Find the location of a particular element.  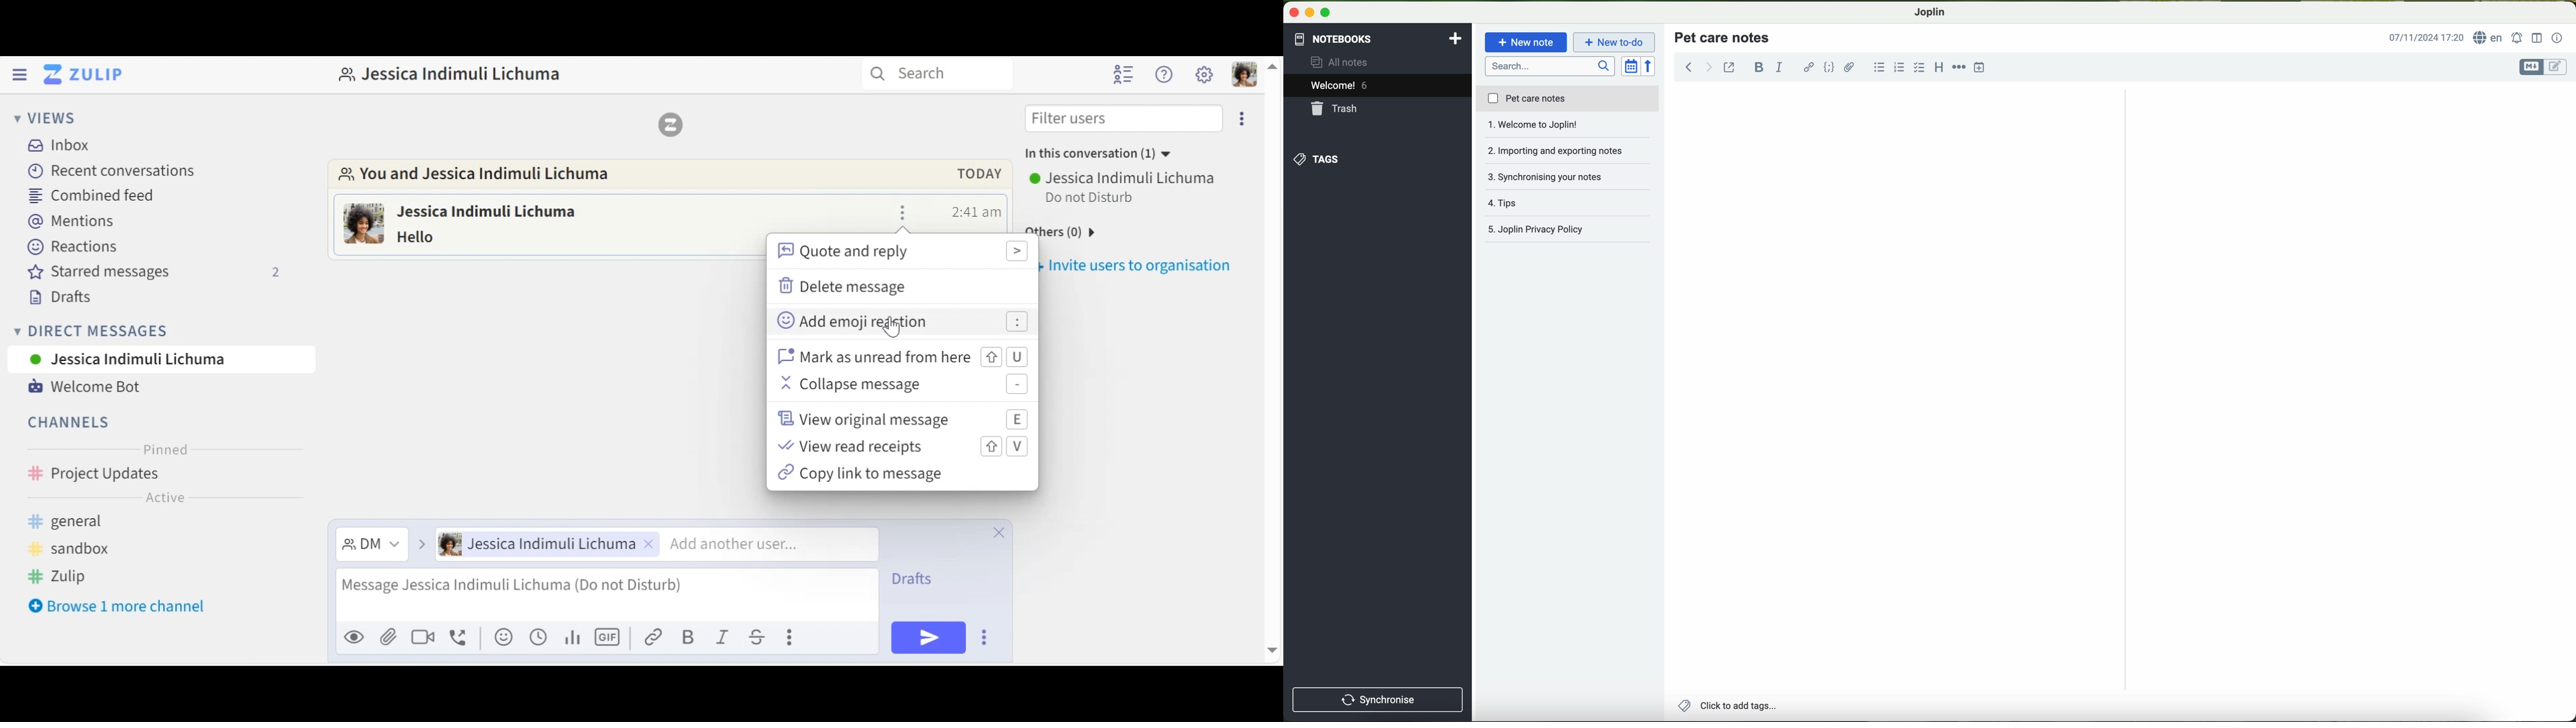

add is located at coordinates (1455, 37).